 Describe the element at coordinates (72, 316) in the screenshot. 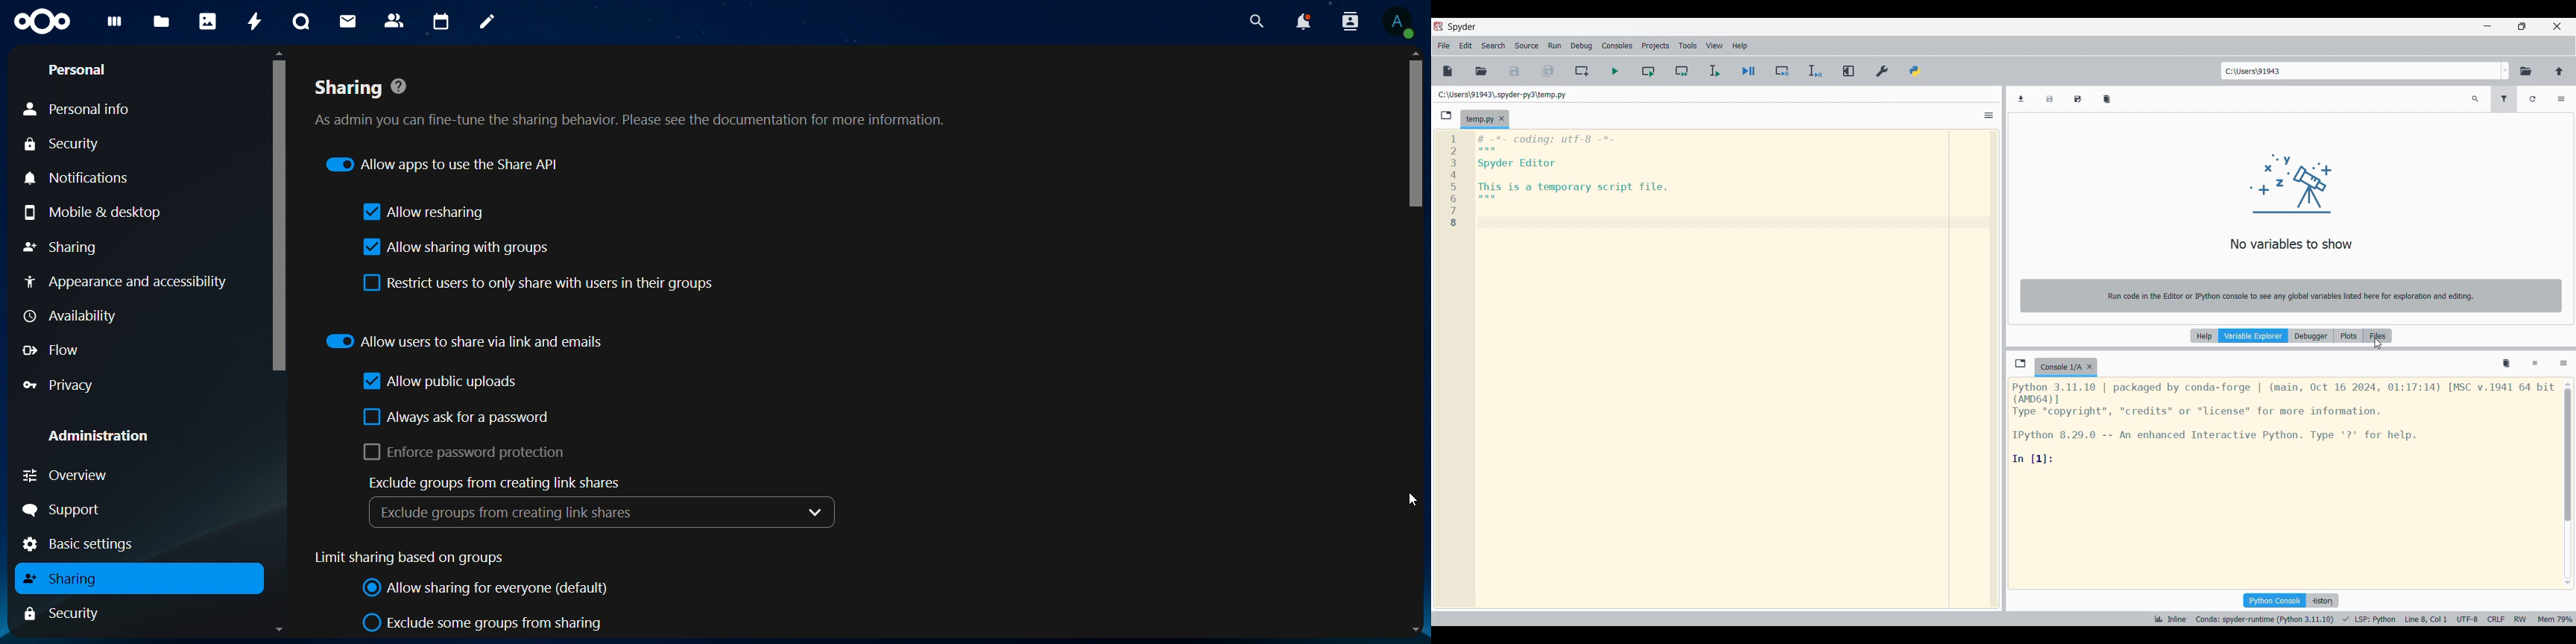

I see `availability` at that location.